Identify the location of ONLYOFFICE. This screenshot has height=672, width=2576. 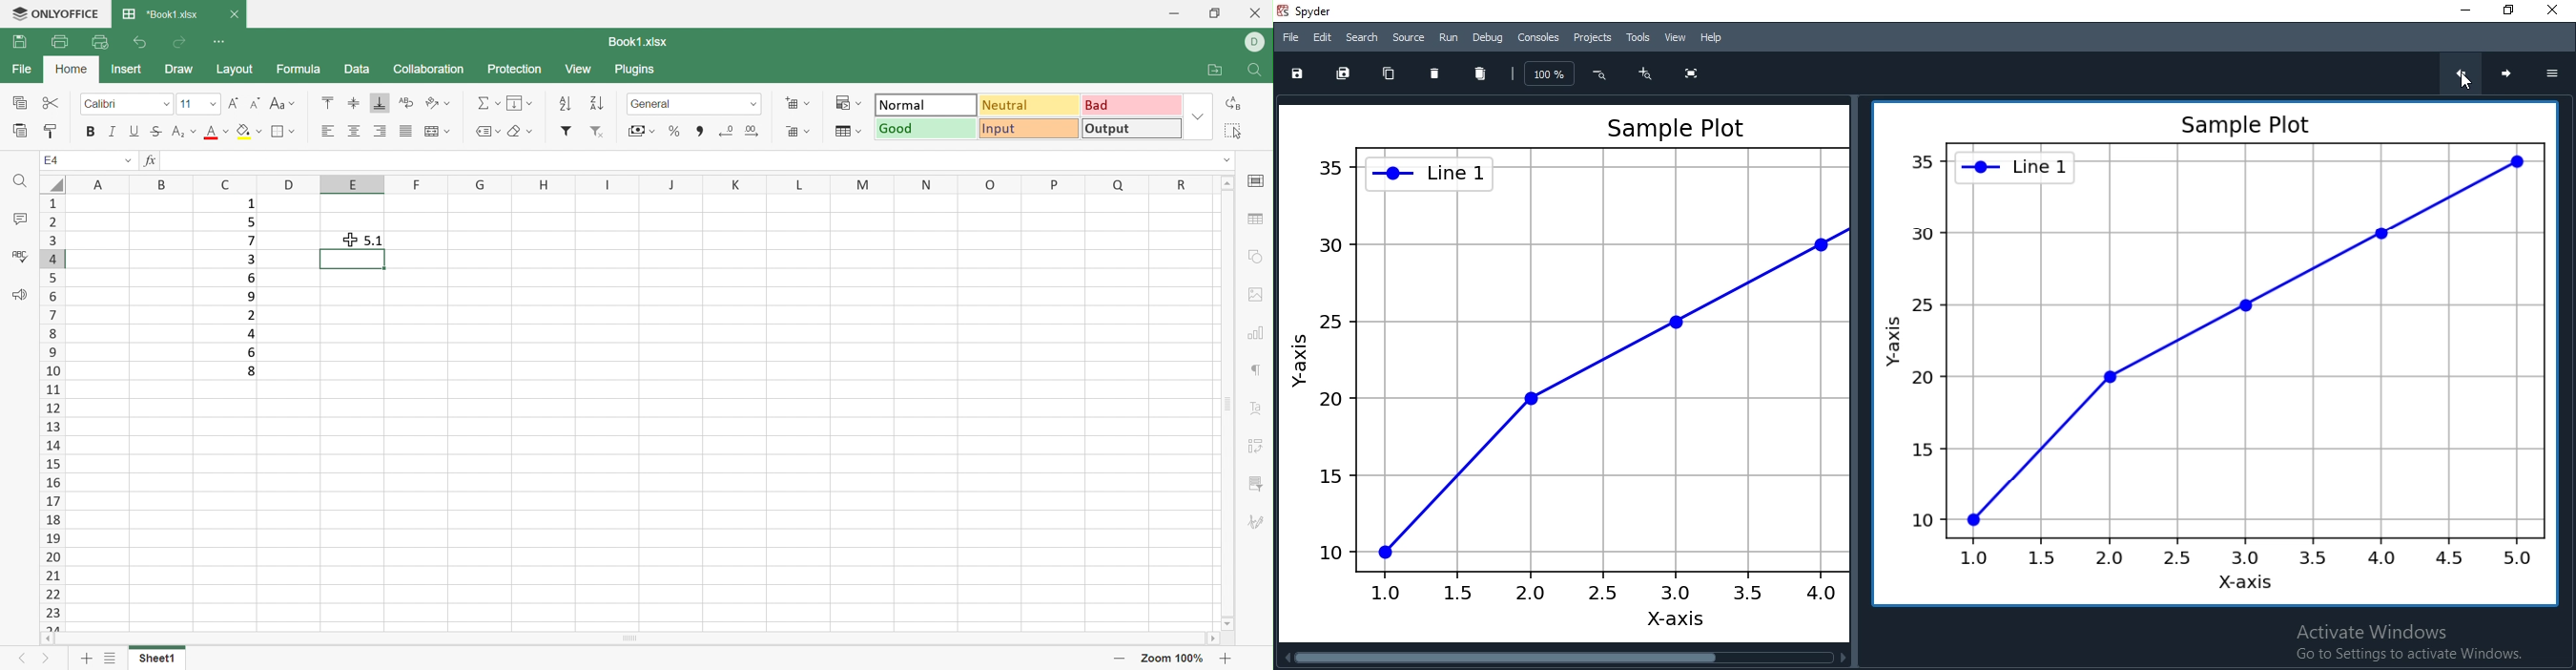
(53, 15).